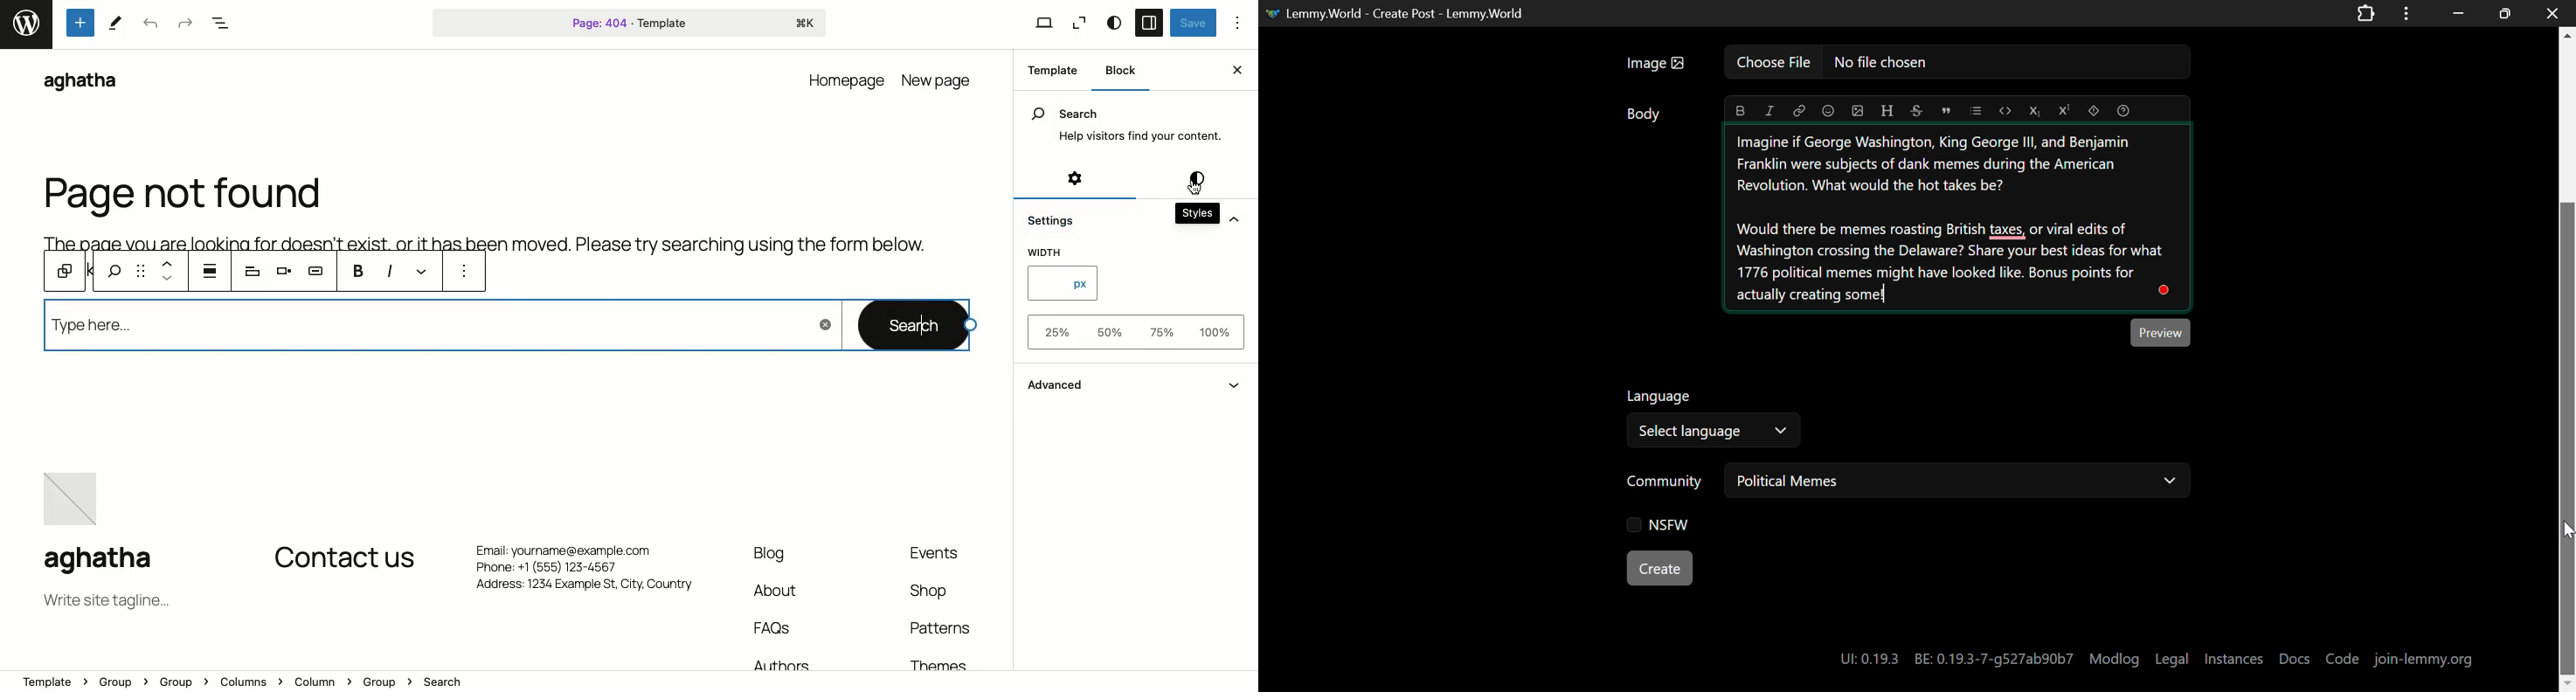 The width and height of the screenshot is (2576, 700). What do you see at coordinates (1917, 111) in the screenshot?
I see `Strikethrough` at bounding box center [1917, 111].